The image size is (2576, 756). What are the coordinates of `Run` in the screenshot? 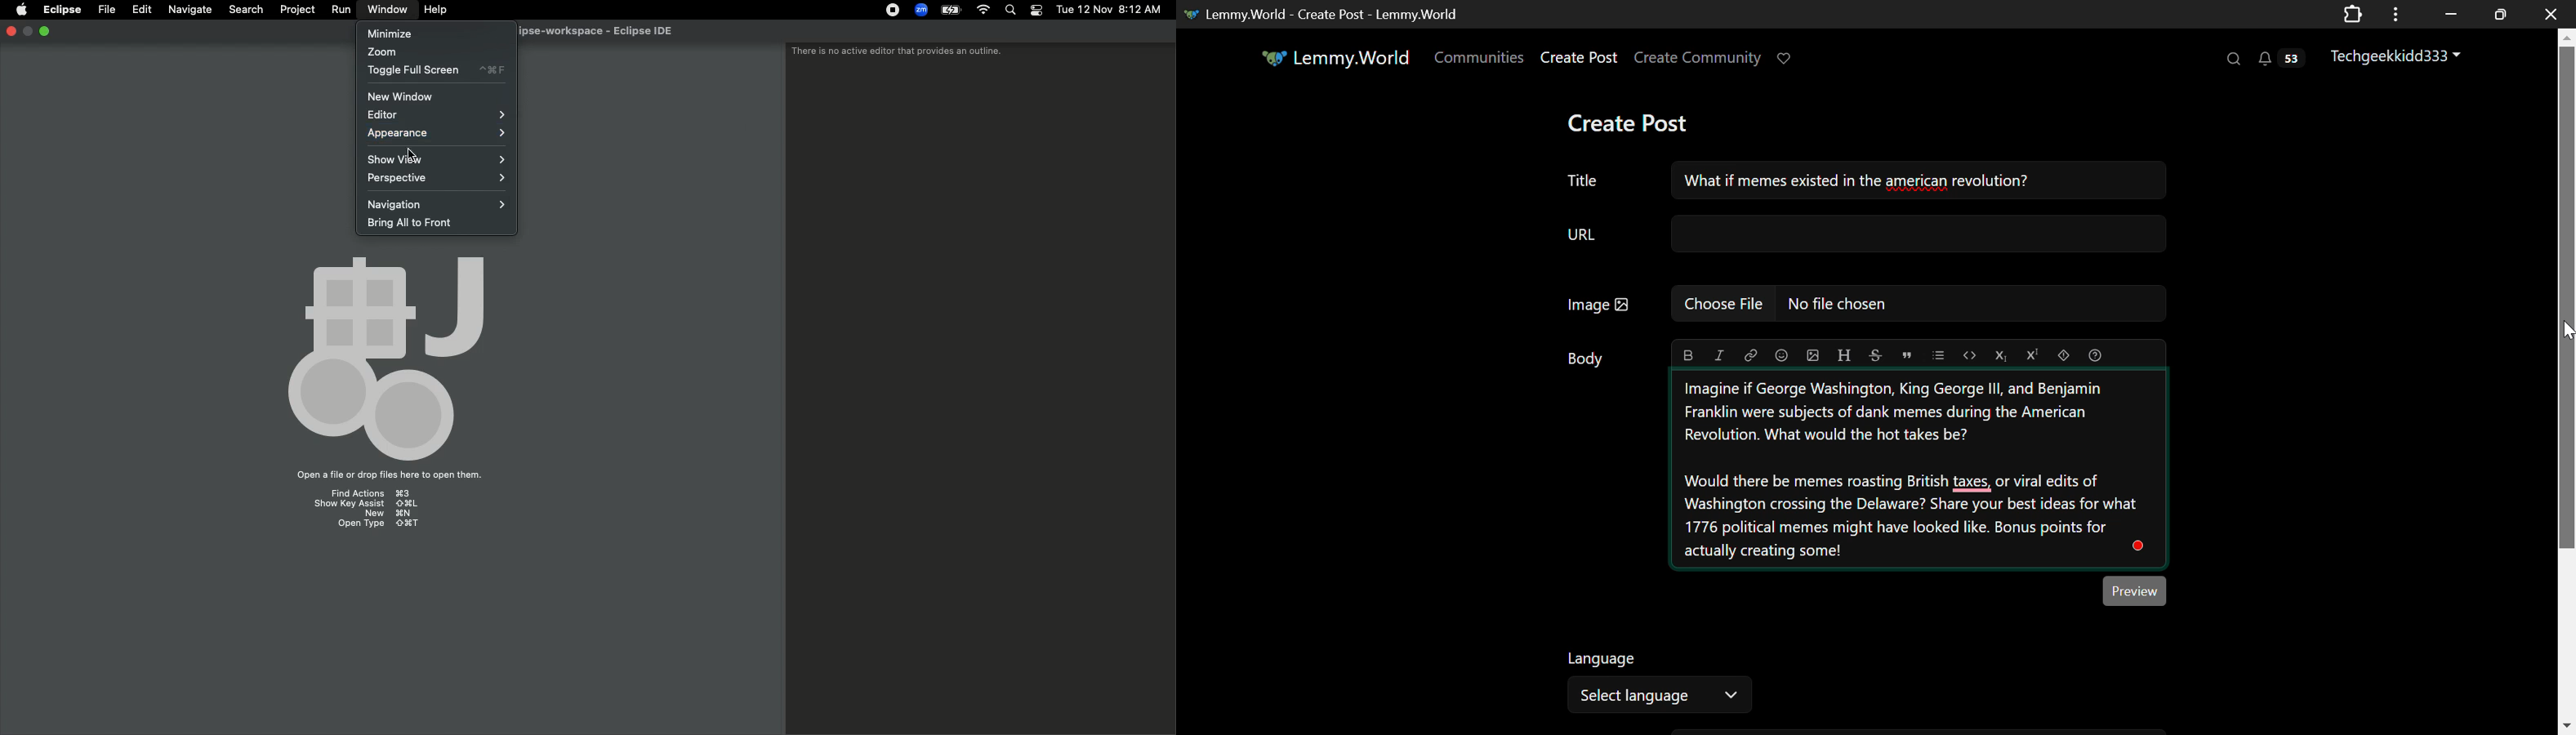 It's located at (338, 9).